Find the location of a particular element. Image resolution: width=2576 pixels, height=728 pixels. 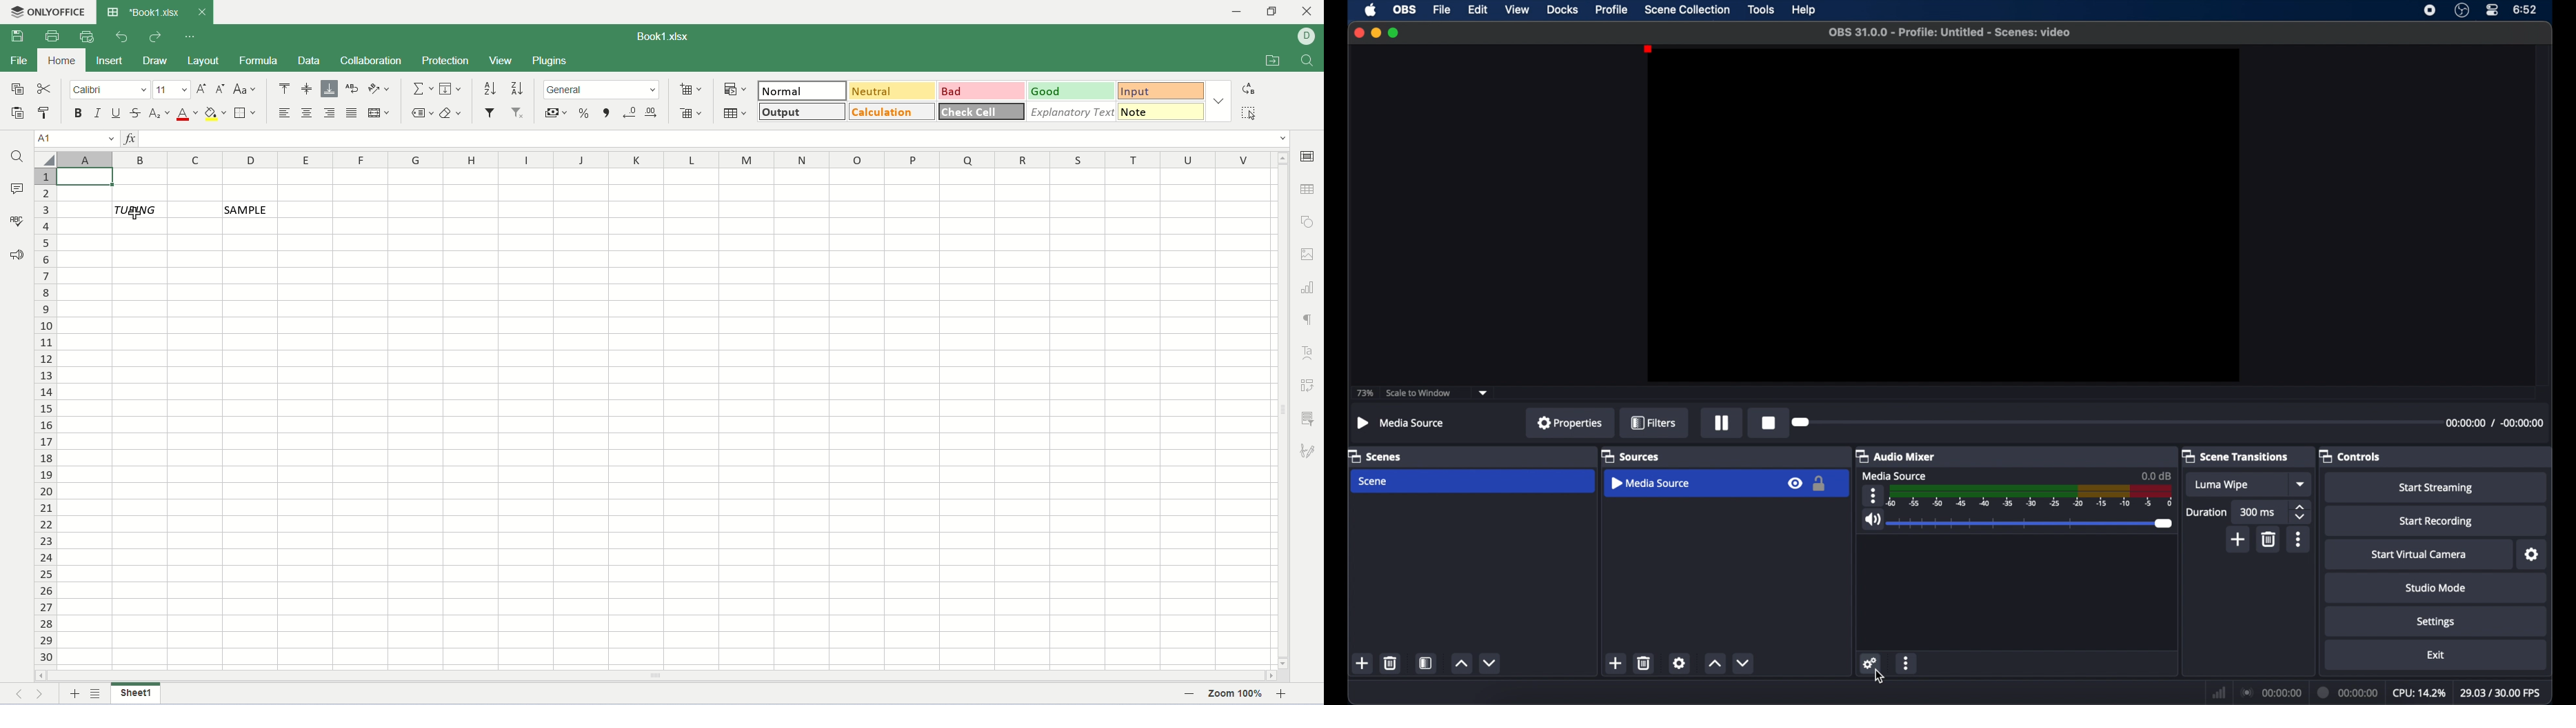

print is located at coordinates (55, 35).